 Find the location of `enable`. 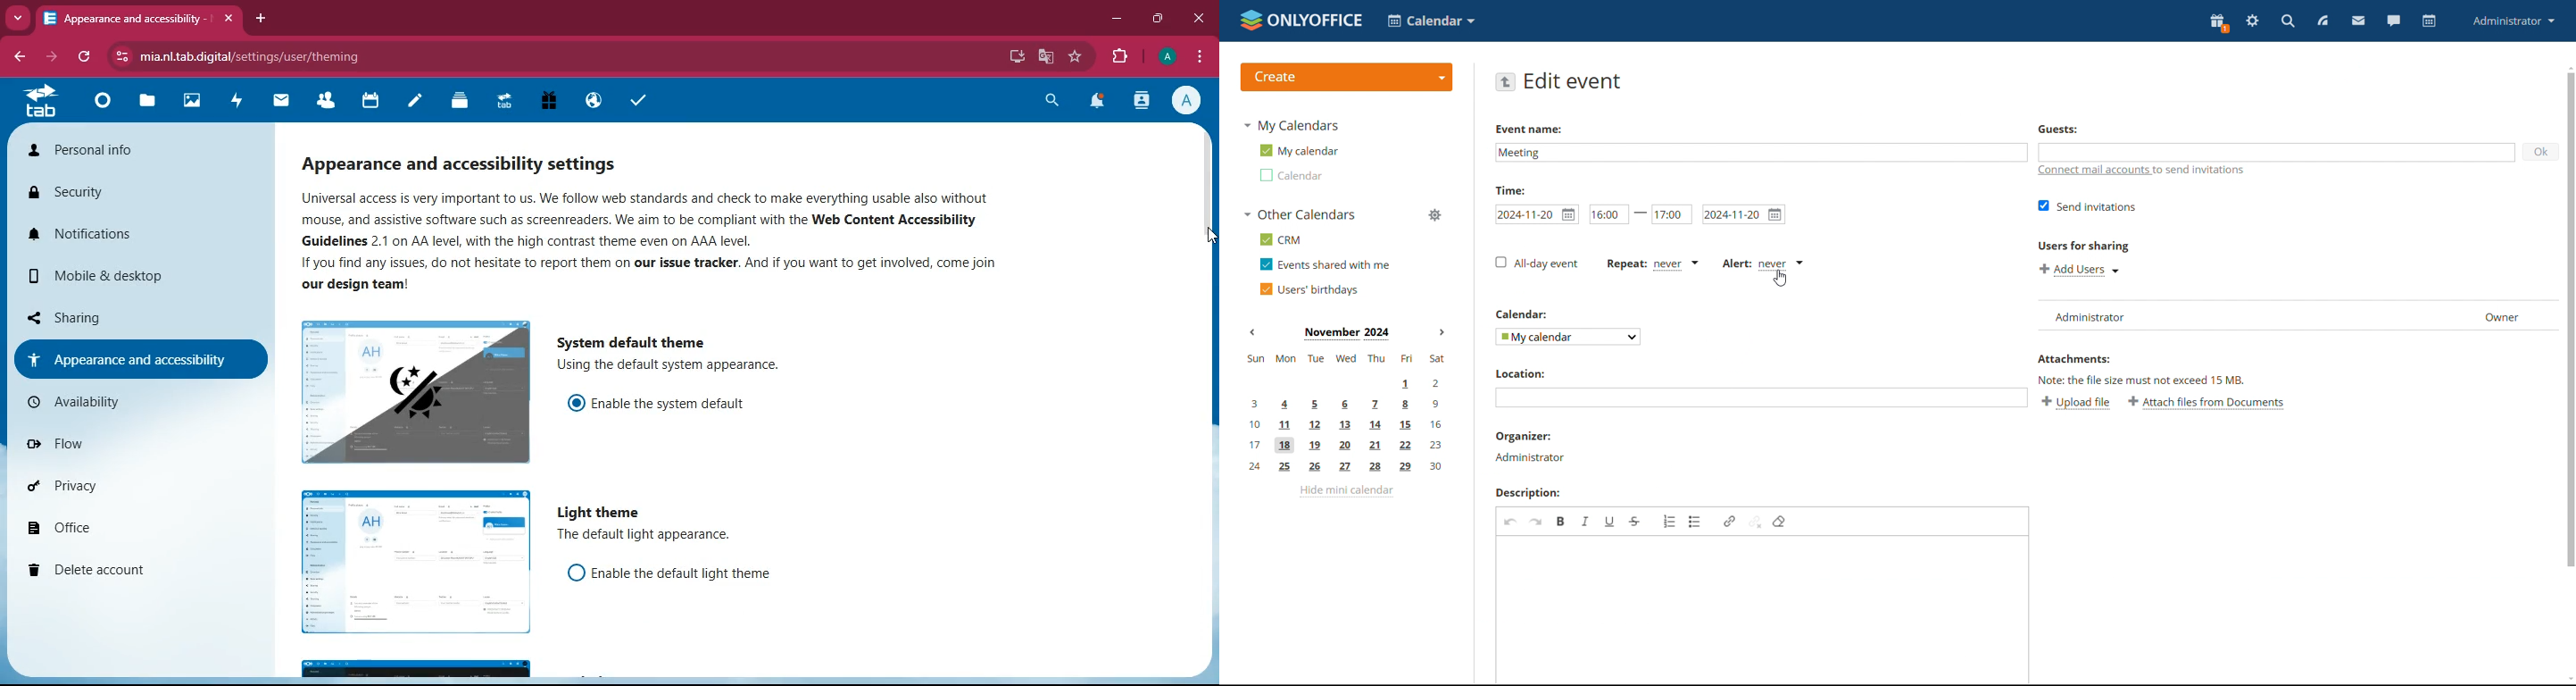

enable is located at coordinates (675, 406).